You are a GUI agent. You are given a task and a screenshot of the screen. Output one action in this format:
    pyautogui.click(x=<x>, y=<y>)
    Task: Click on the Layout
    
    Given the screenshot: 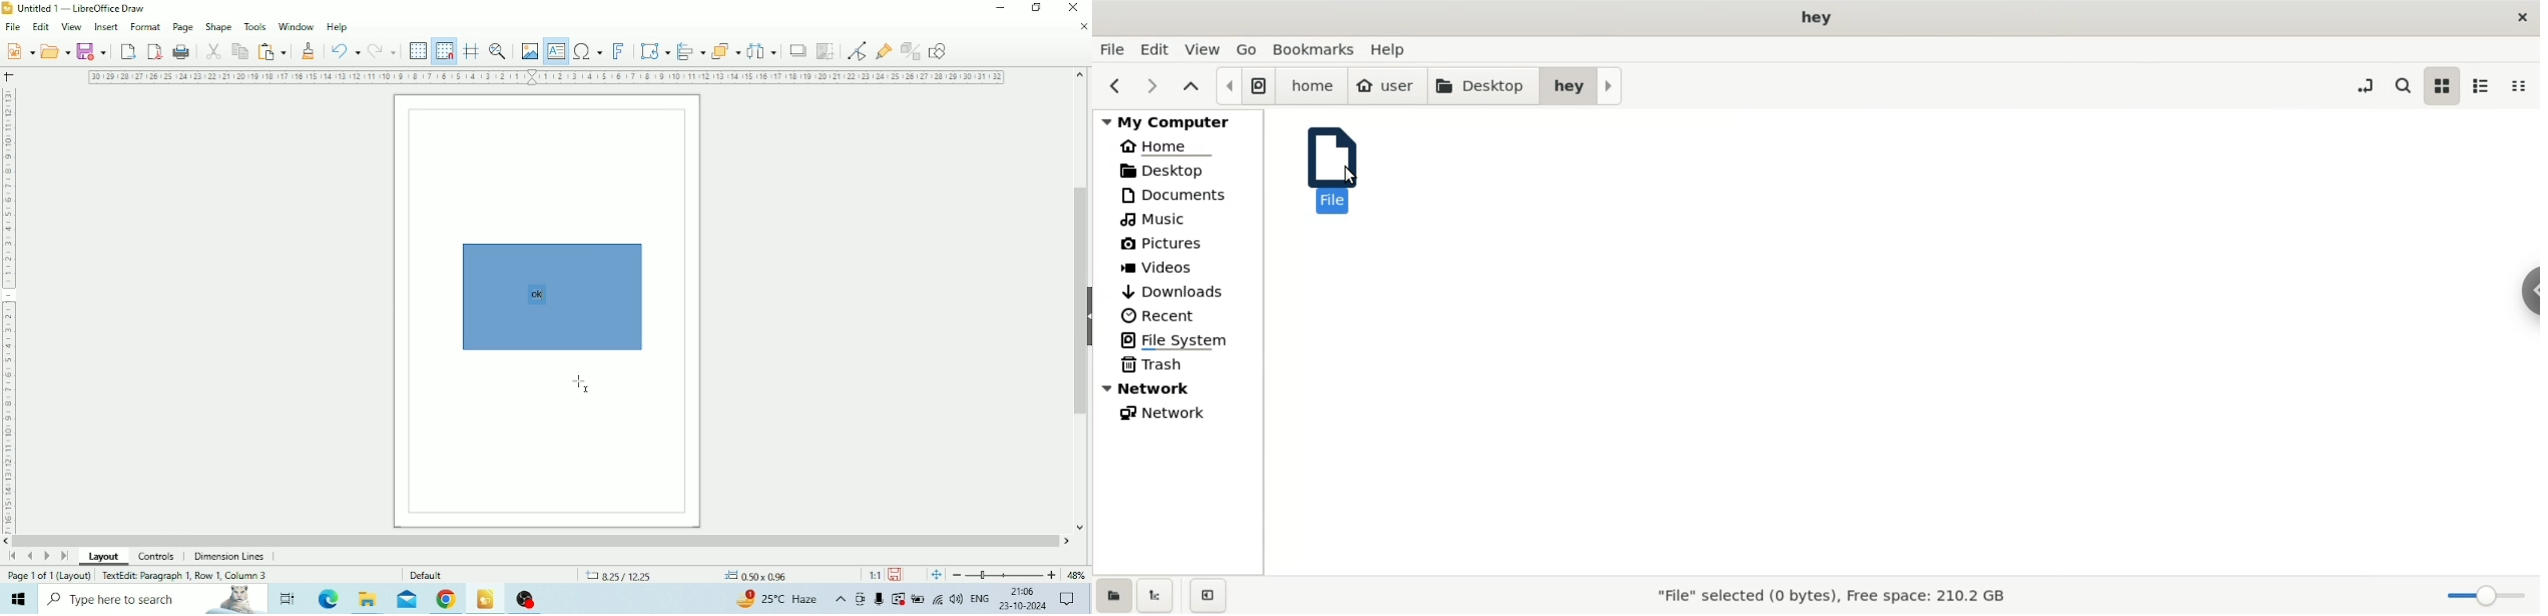 What is the action you would take?
    pyautogui.click(x=104, y=556)
    